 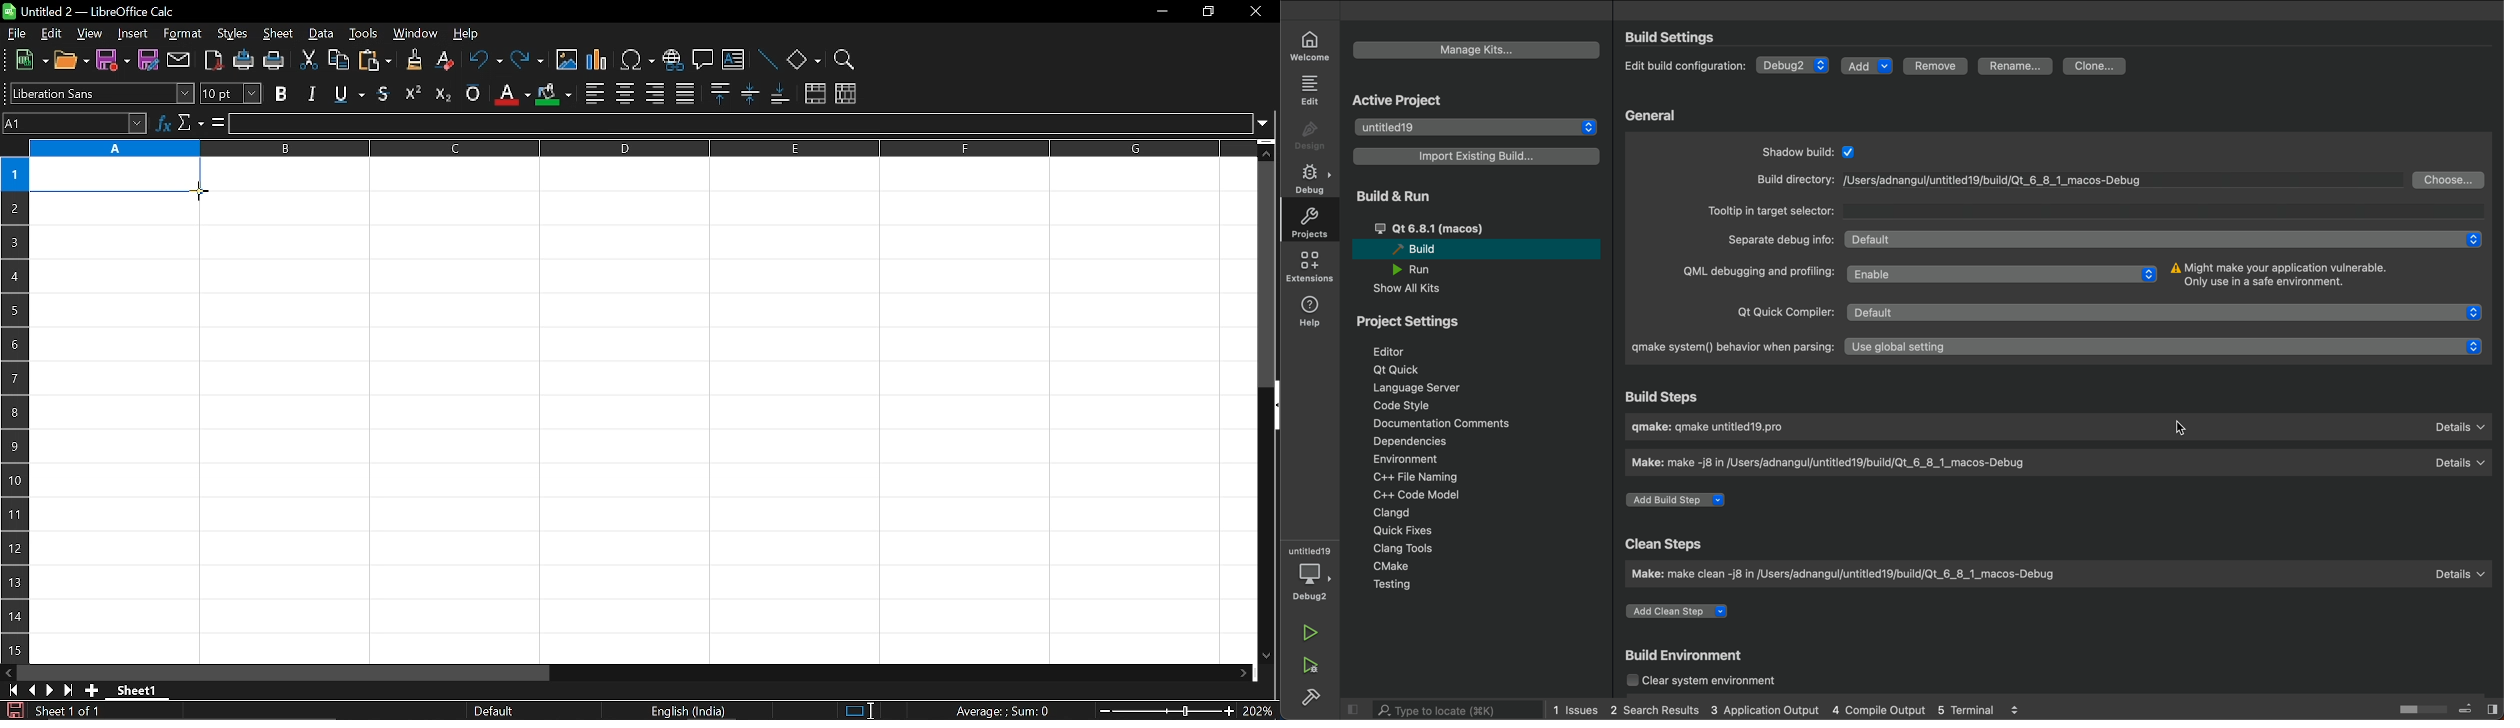 What do you see at coordinates (719, 94) in the screenshot?
I see `align top` at bounding box center [719, 94].